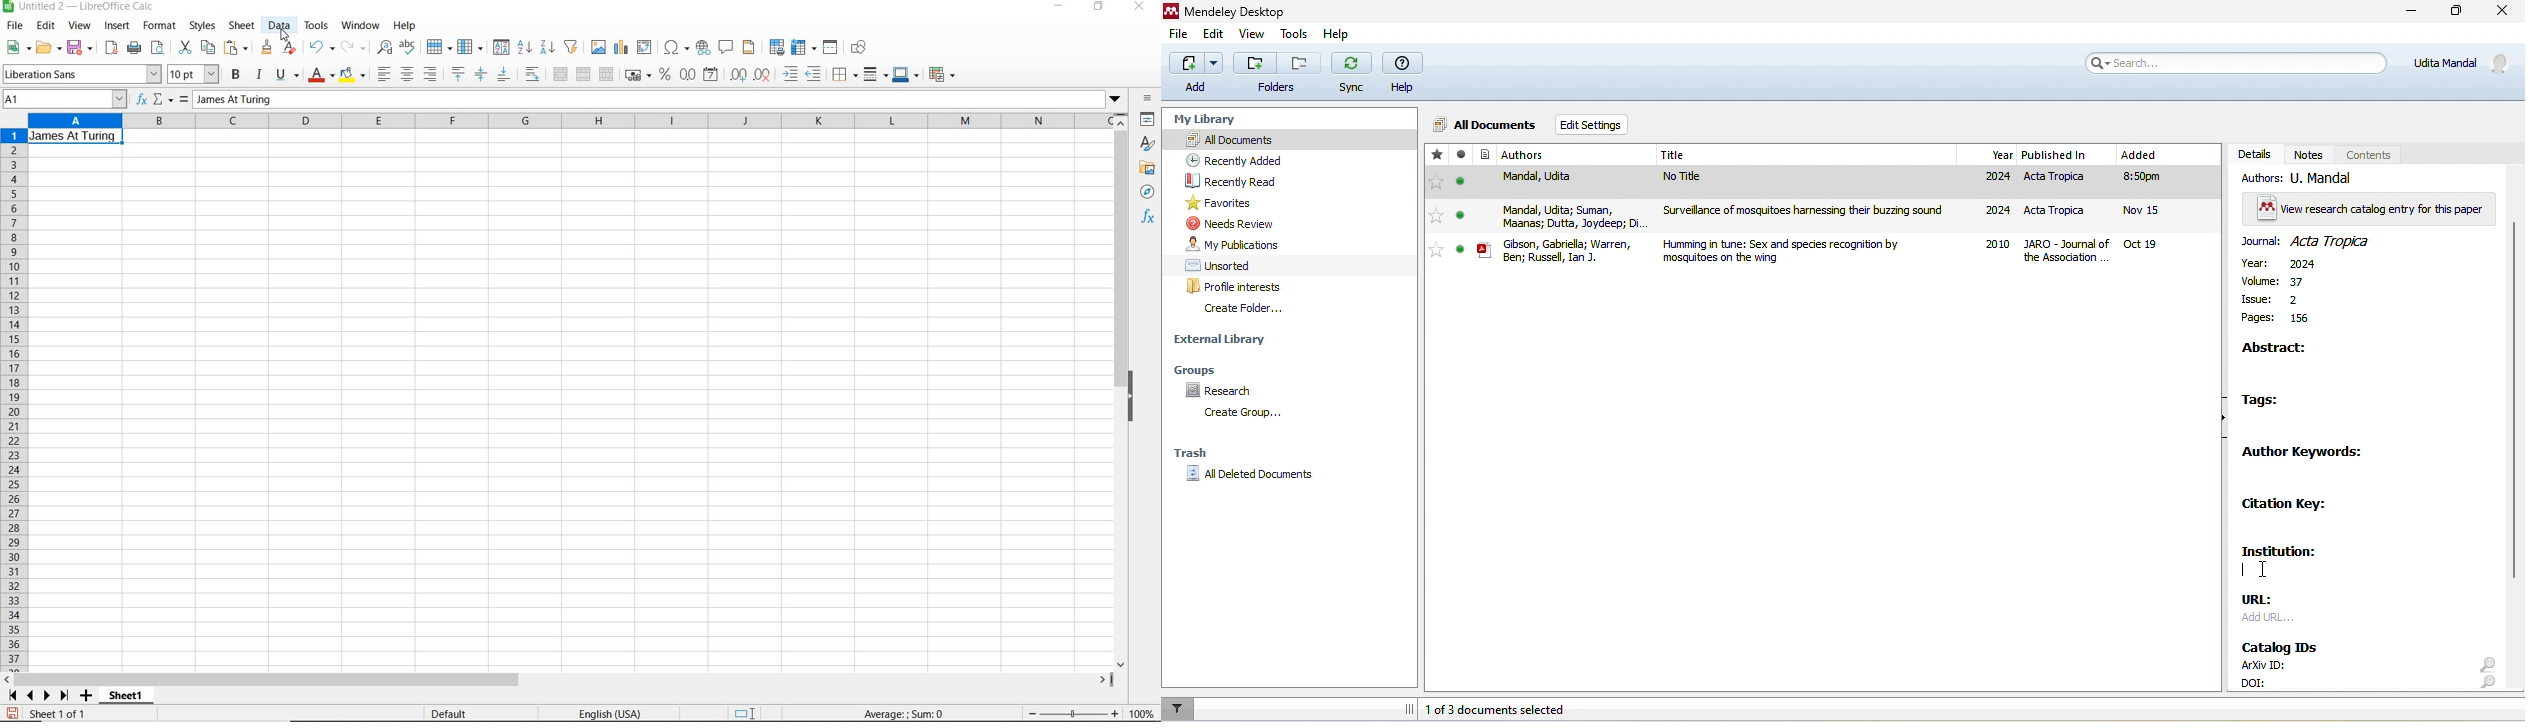  What do you see at coordinates (647, 48) in the screenshot?
I see `insert or edit pivot table` at bounding box center [647, 48].